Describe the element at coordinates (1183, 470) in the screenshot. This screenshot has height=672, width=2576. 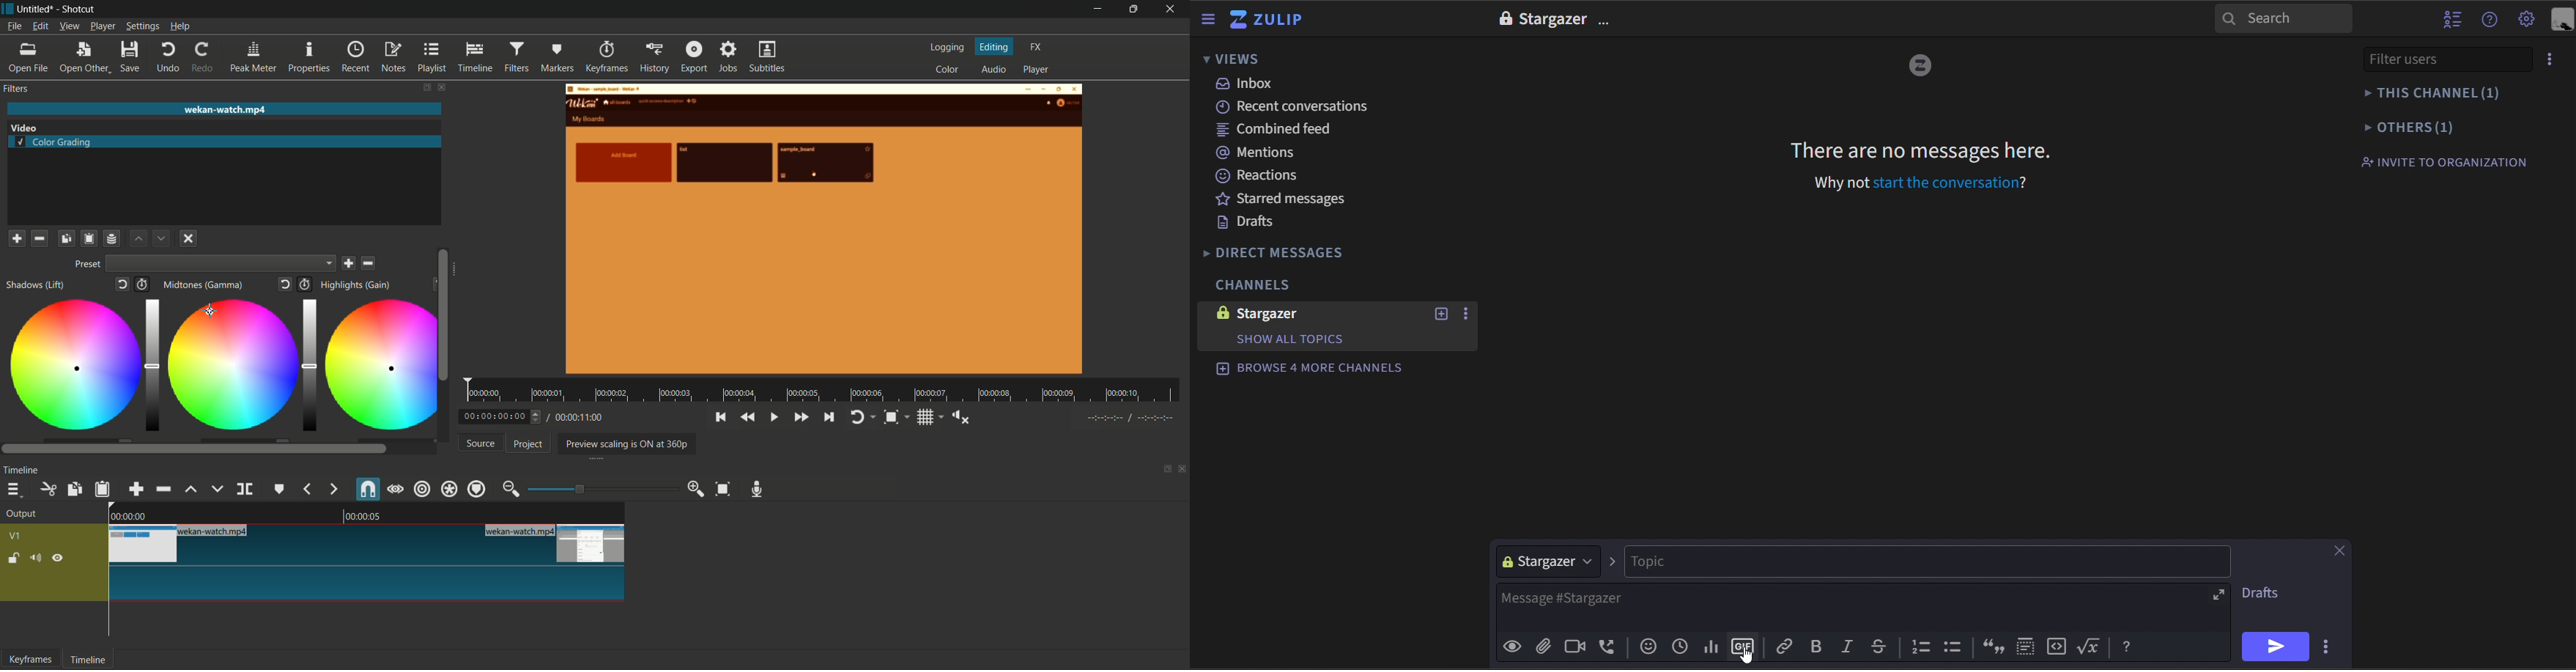
I see `close timeline` at that location.